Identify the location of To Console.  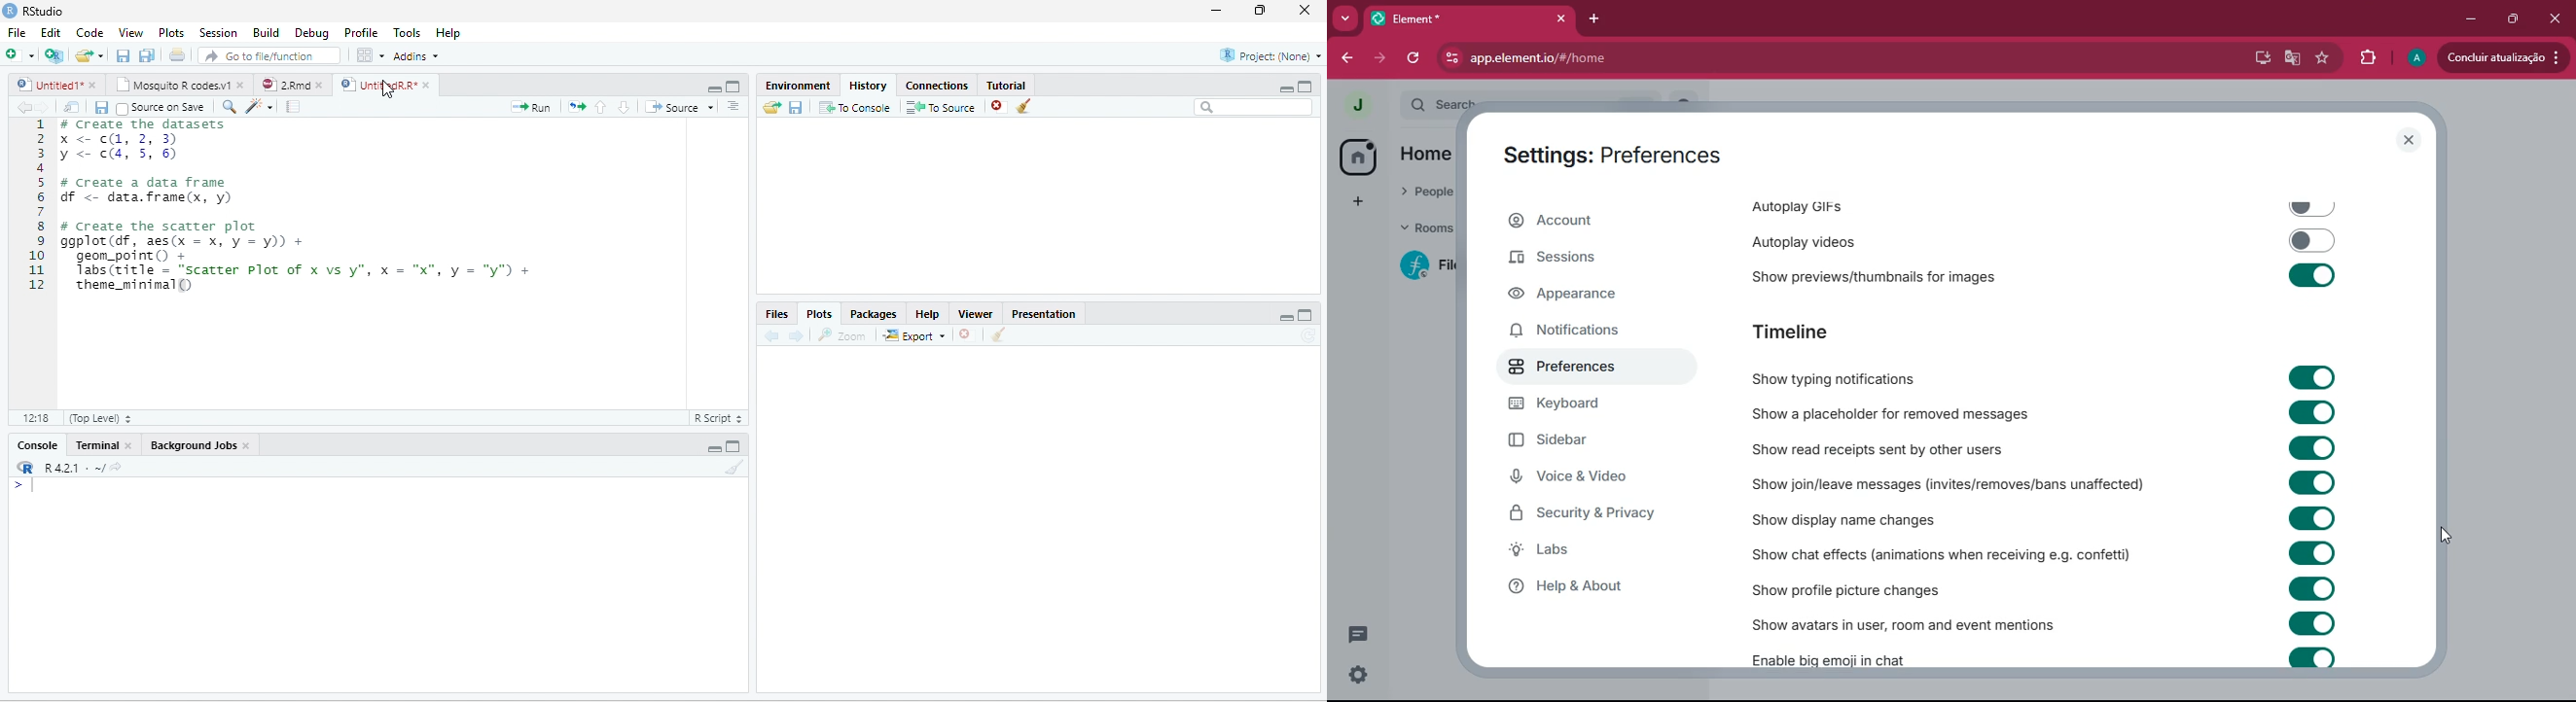
(855, 108).